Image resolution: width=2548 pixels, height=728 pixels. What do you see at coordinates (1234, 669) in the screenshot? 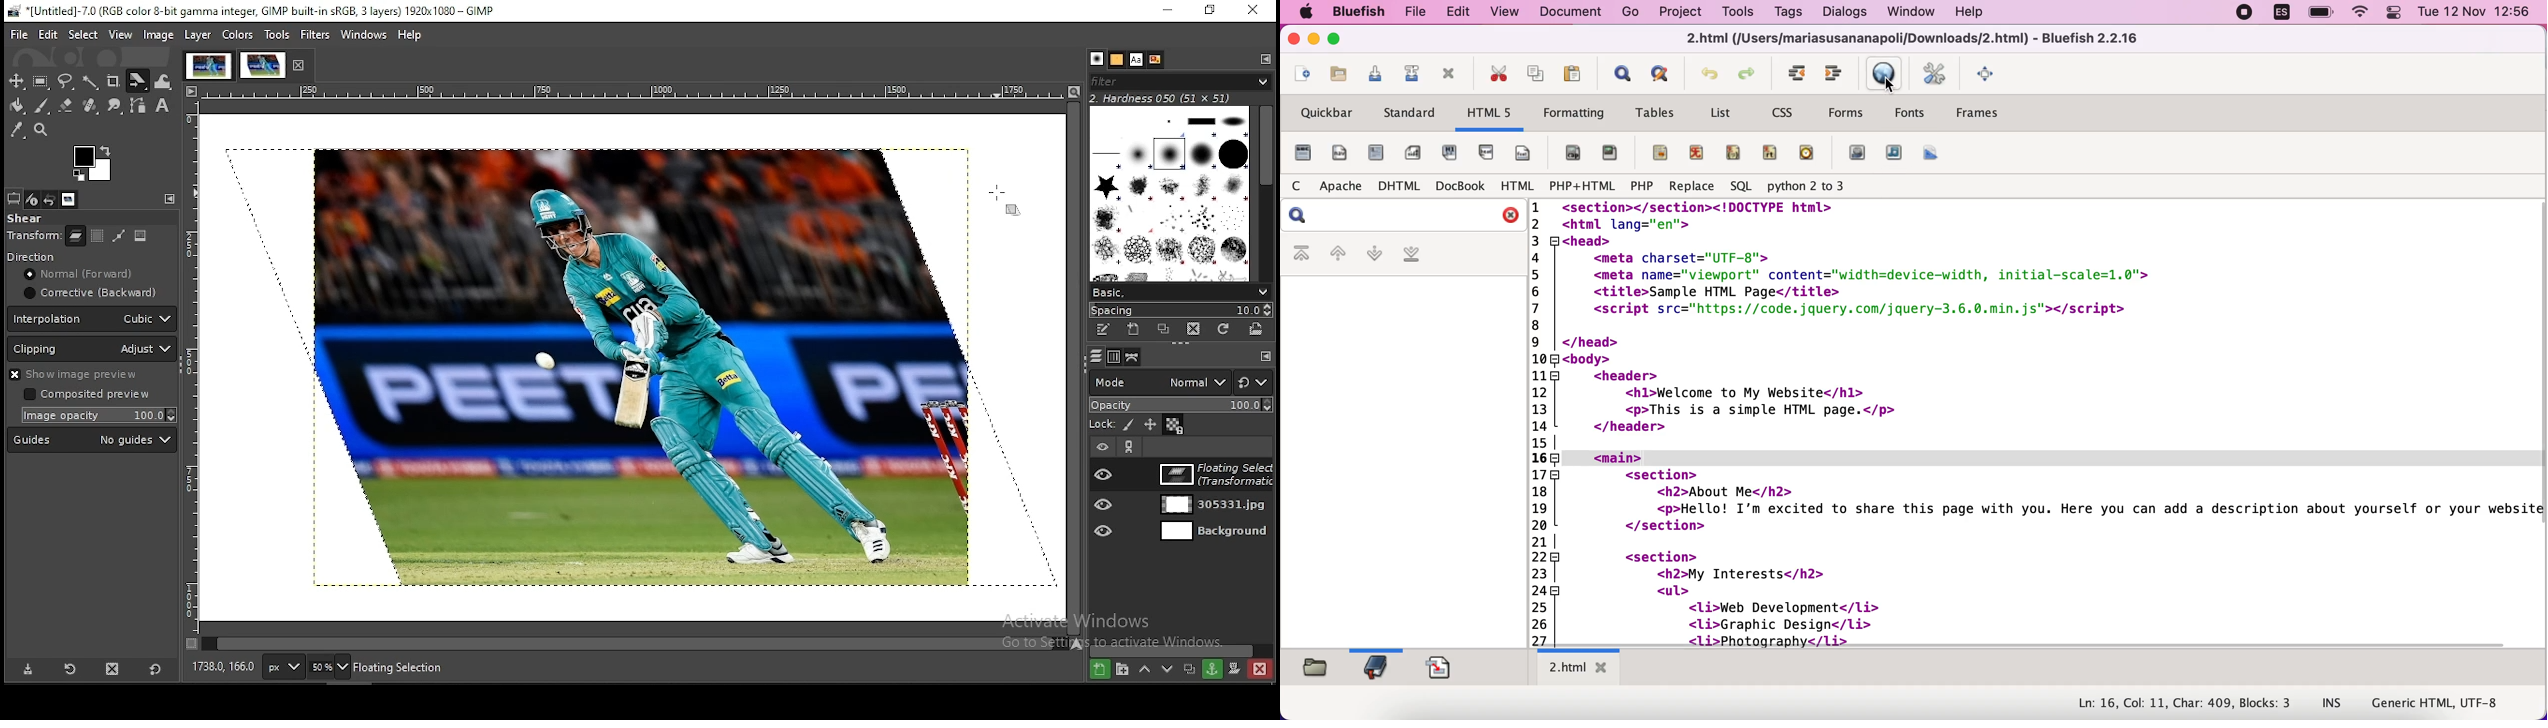
I see `mask layer` at bounding box center [1234, 669].